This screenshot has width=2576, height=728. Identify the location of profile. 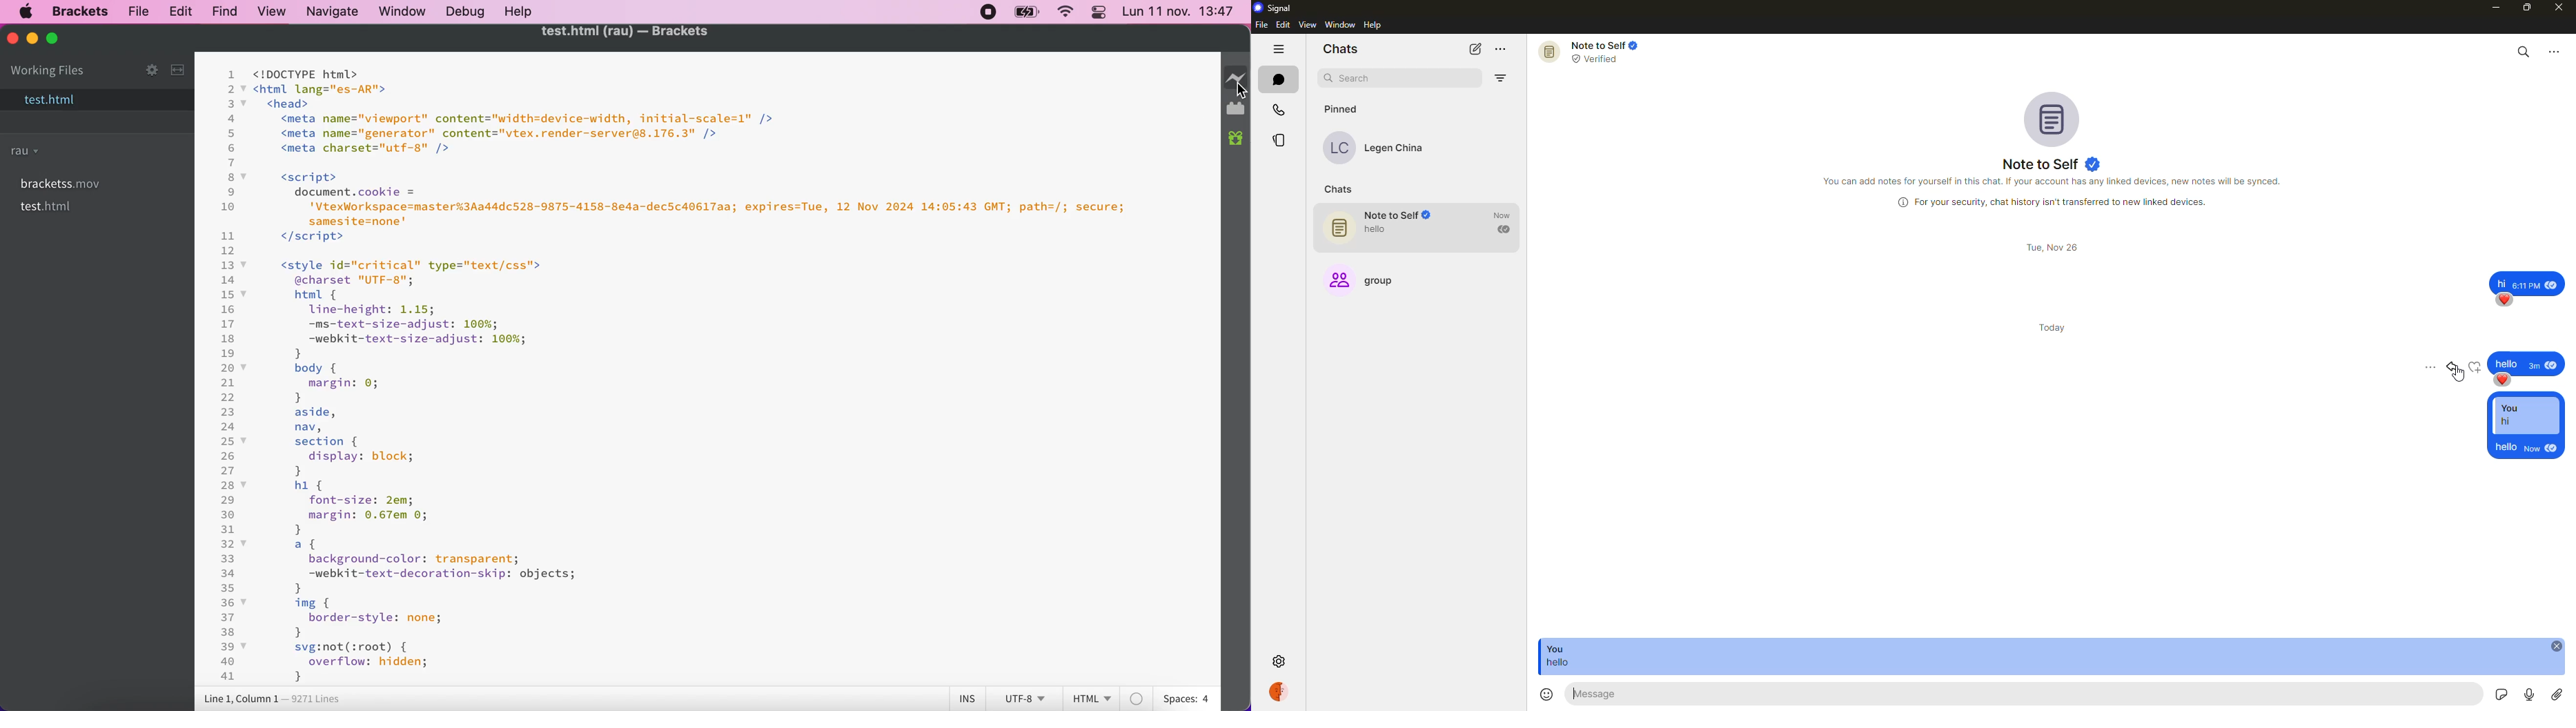
(1284, 691).